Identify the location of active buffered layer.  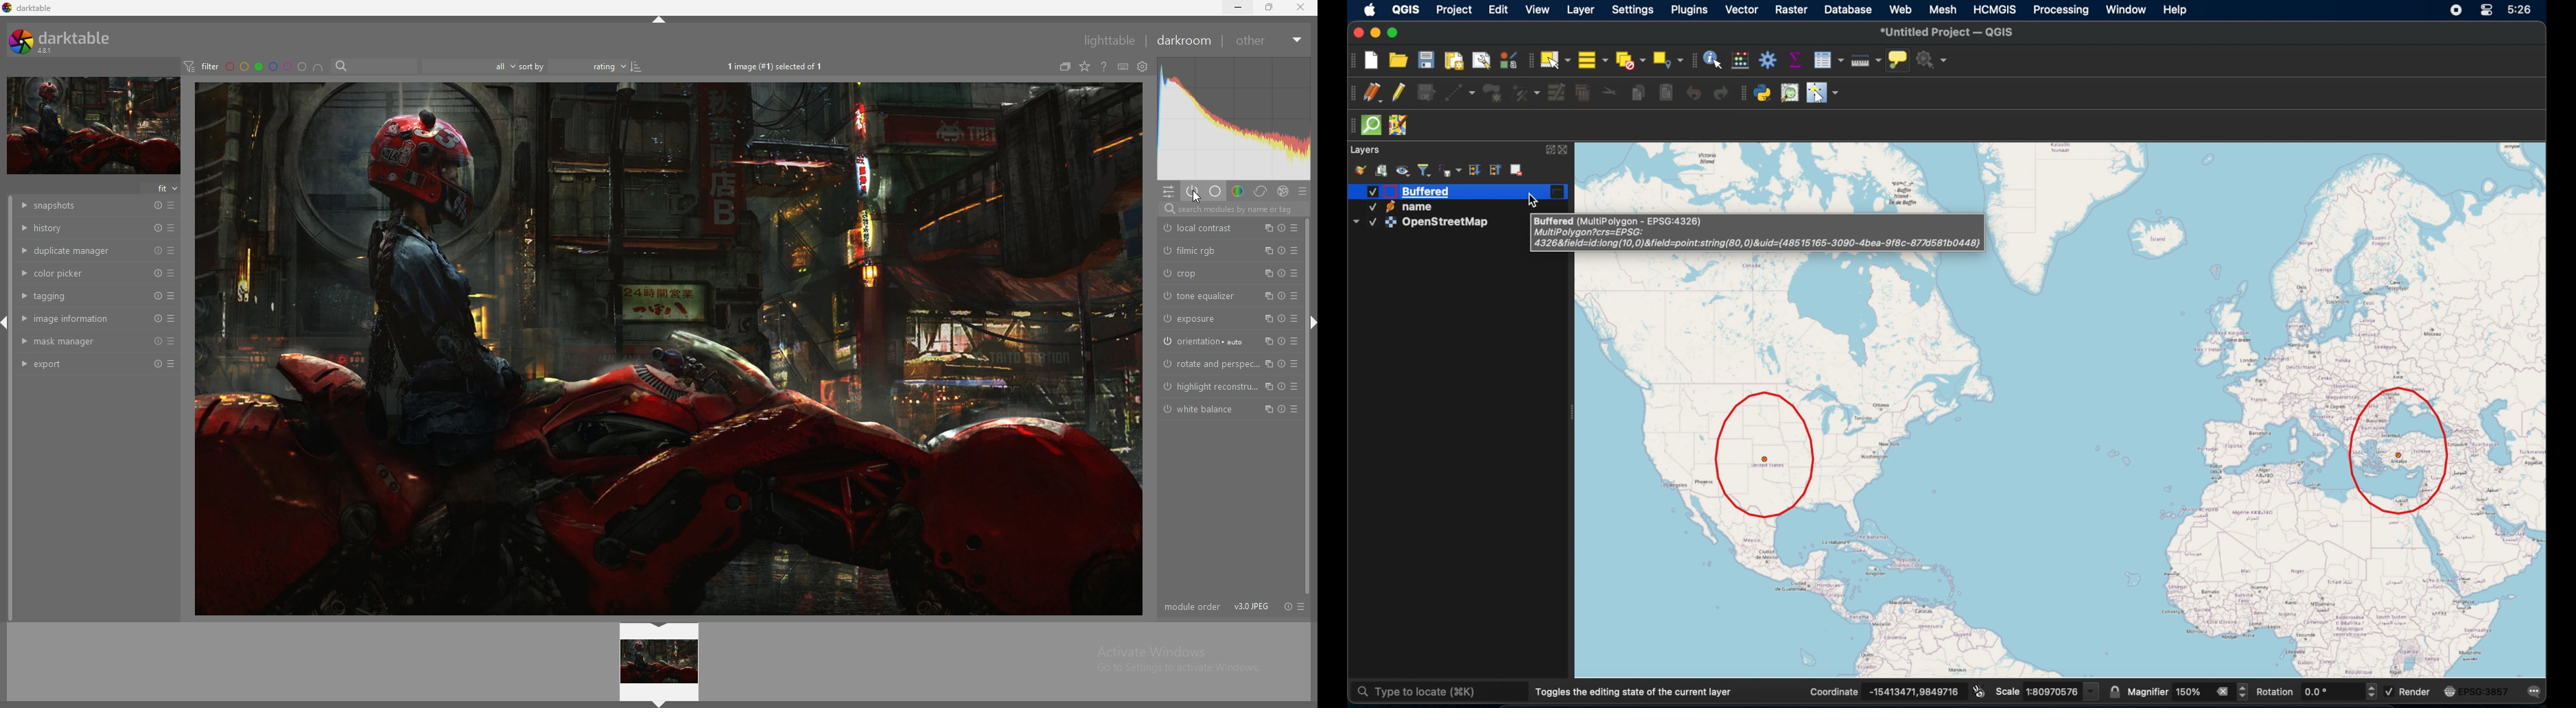
(1413, 191).